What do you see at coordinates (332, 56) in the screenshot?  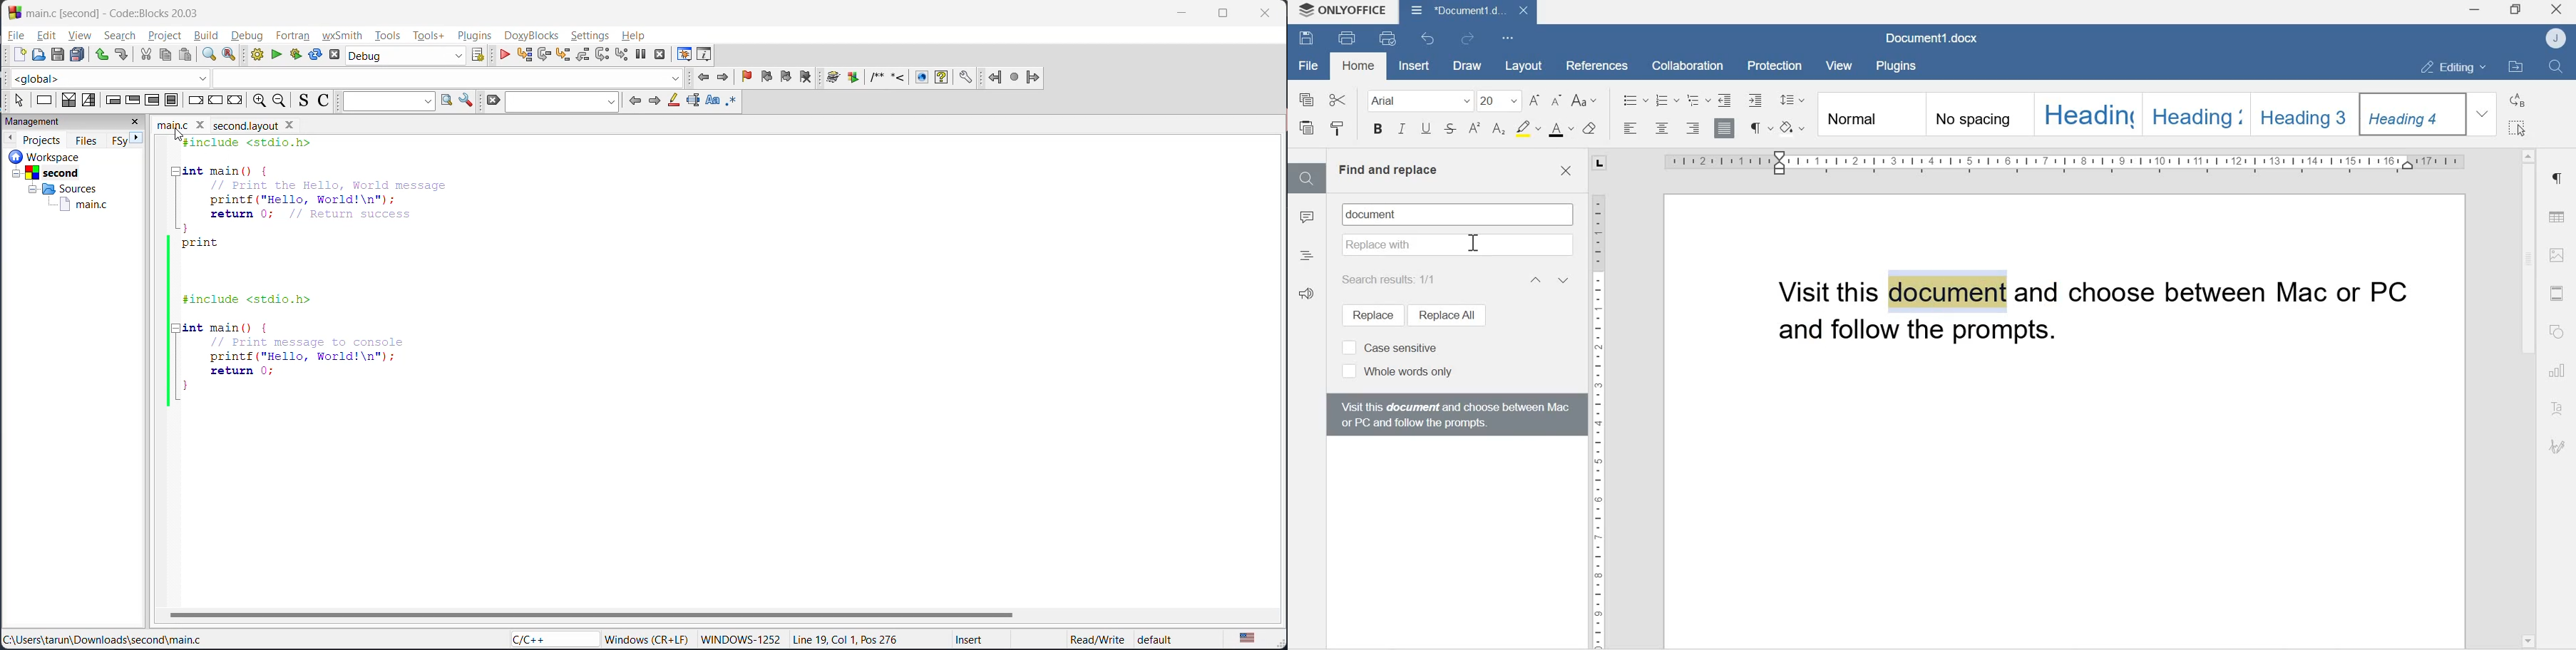 I see `abort` at bounding box center [332, 56].